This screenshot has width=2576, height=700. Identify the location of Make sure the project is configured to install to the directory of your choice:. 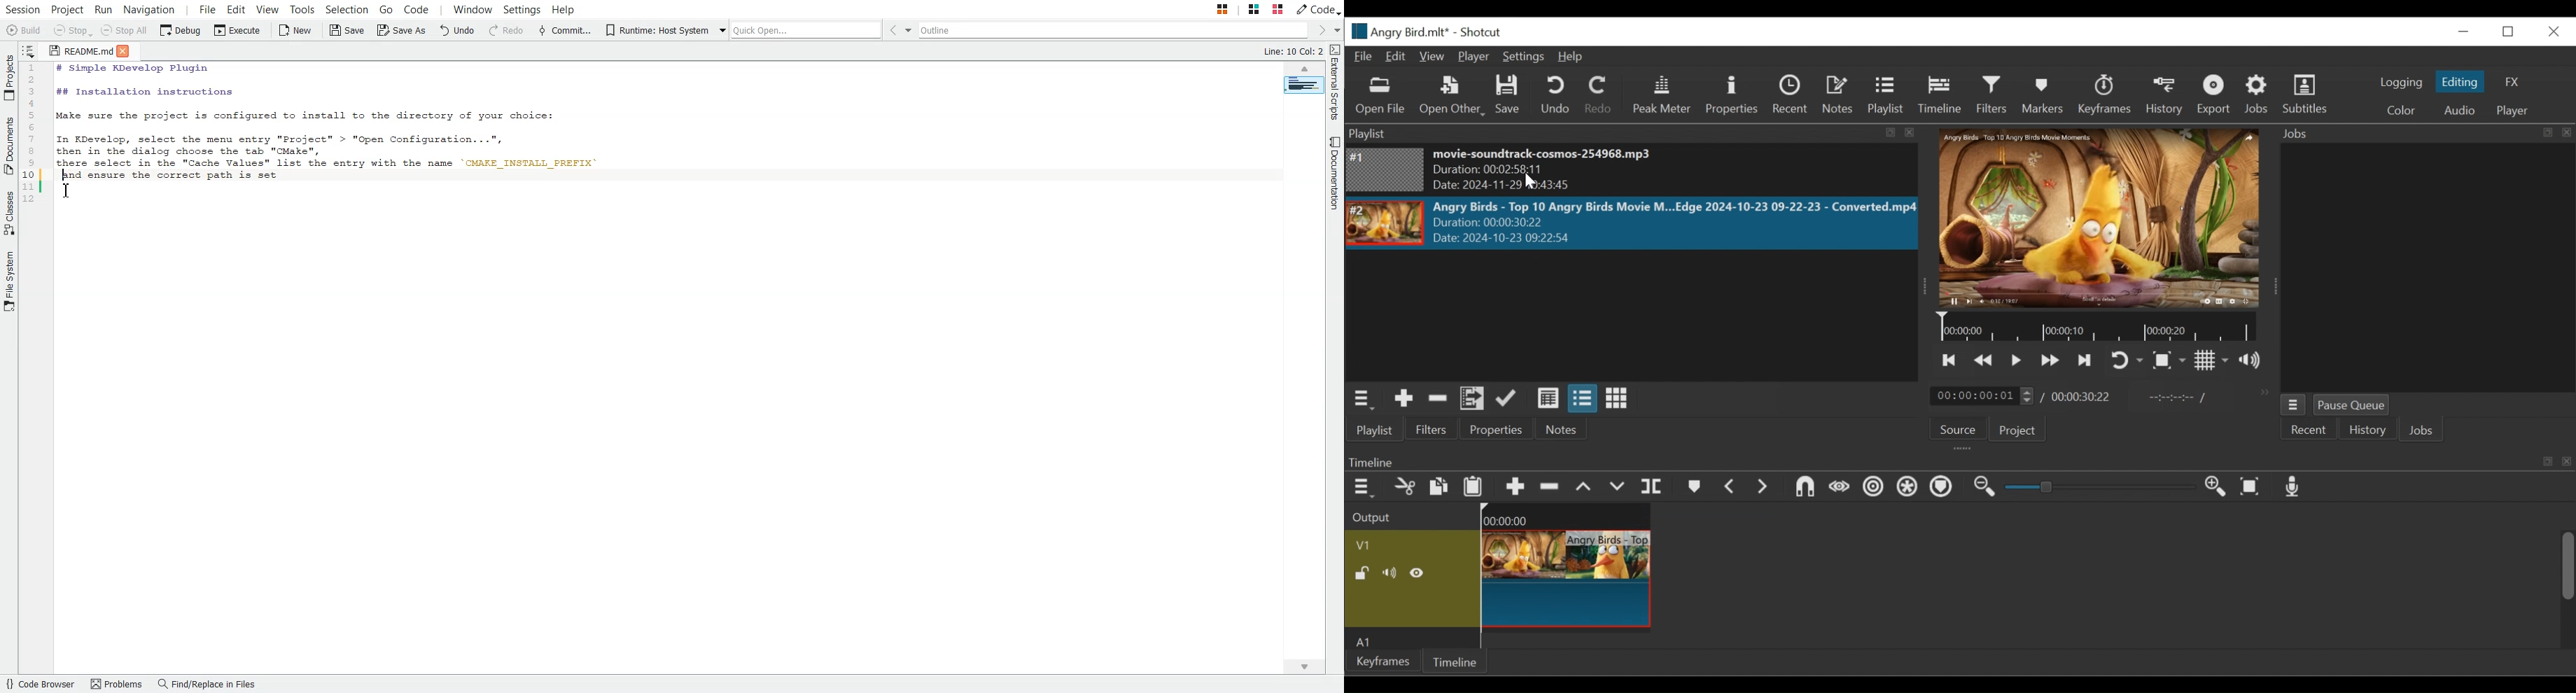
(321, 117).